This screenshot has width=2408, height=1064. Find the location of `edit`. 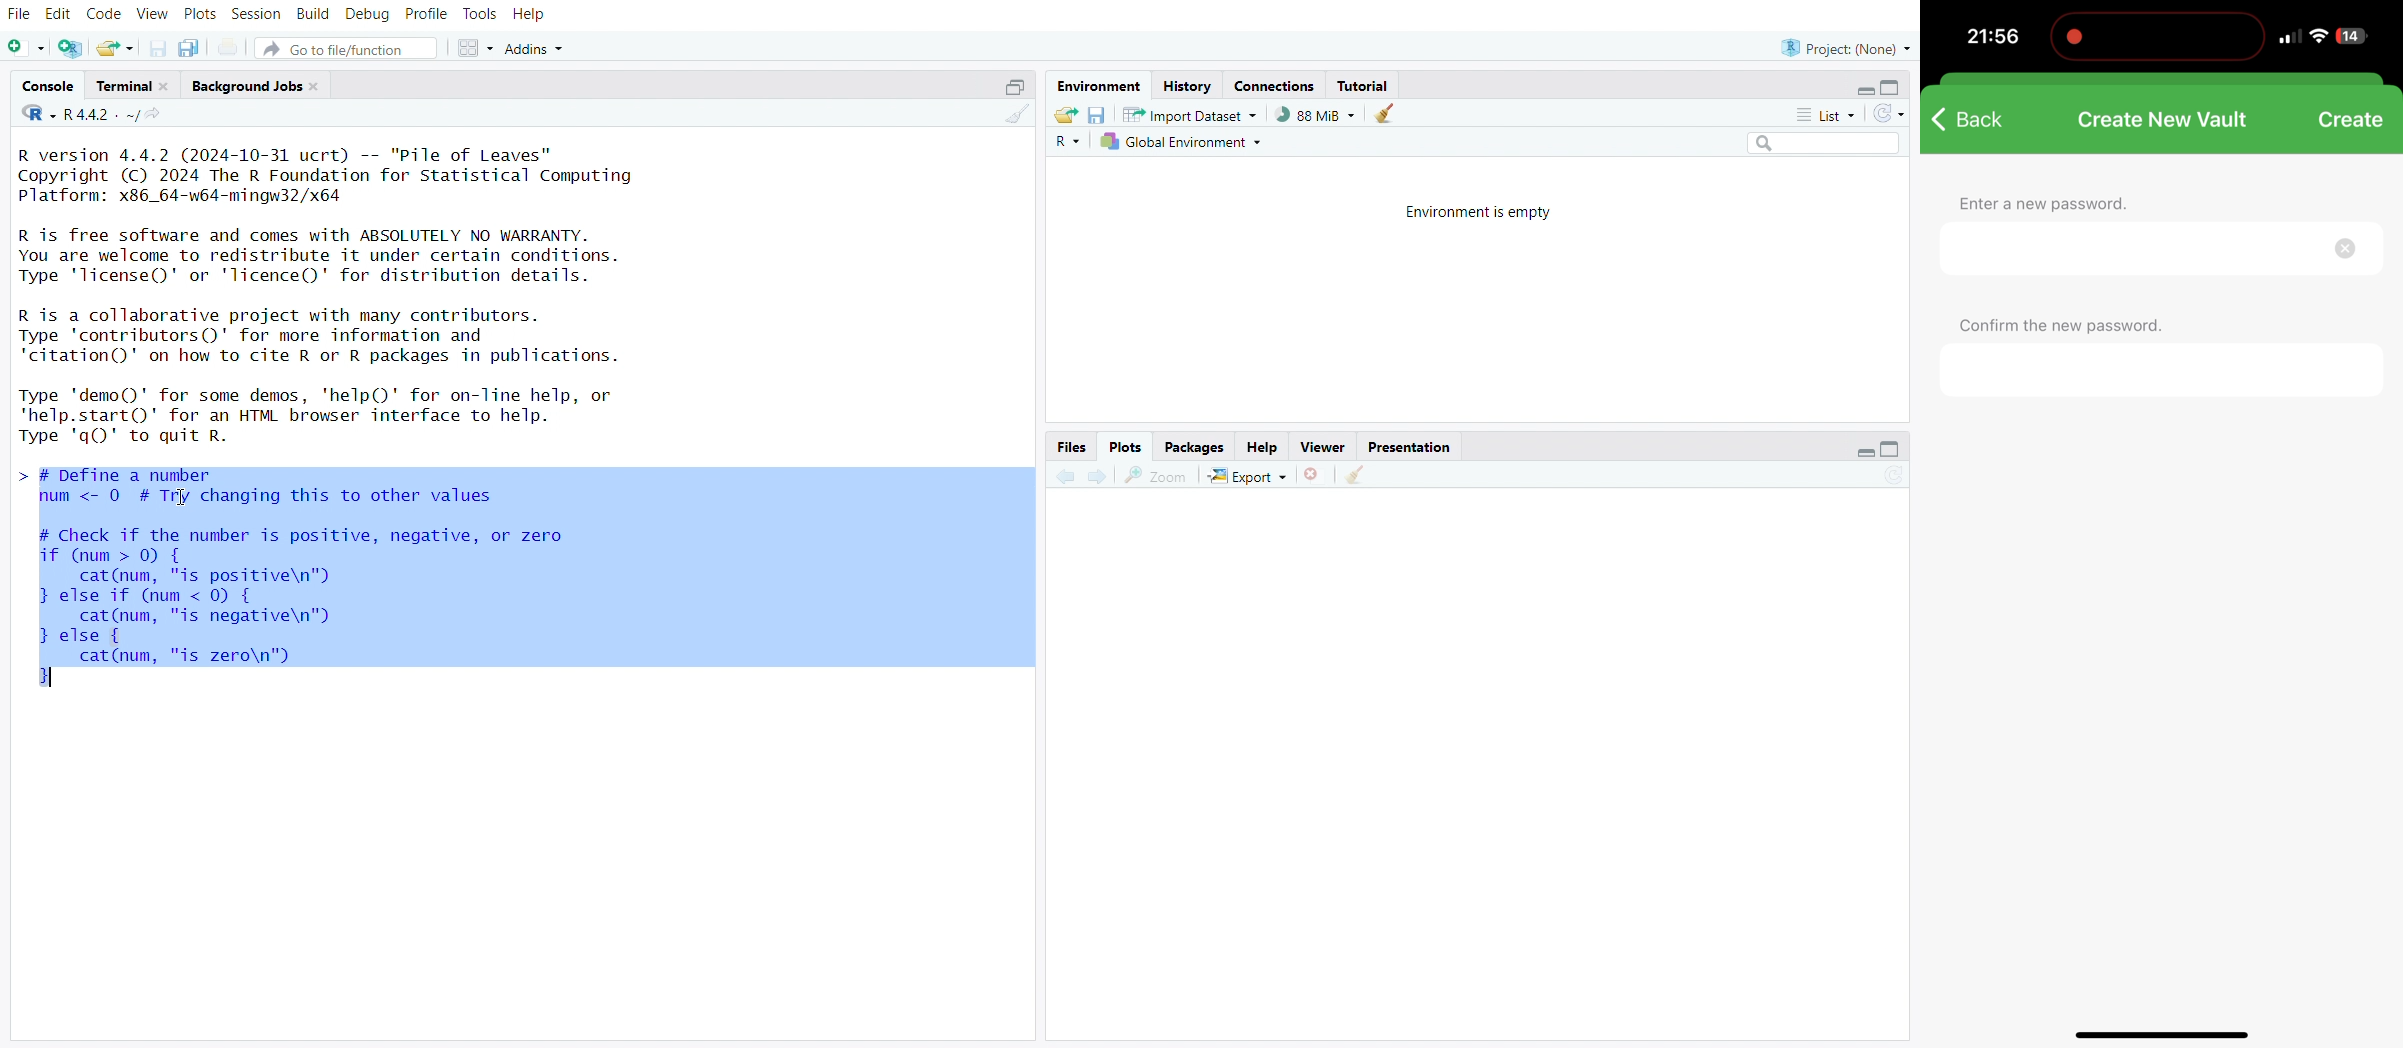

edit is located at coordinates (62, 13).